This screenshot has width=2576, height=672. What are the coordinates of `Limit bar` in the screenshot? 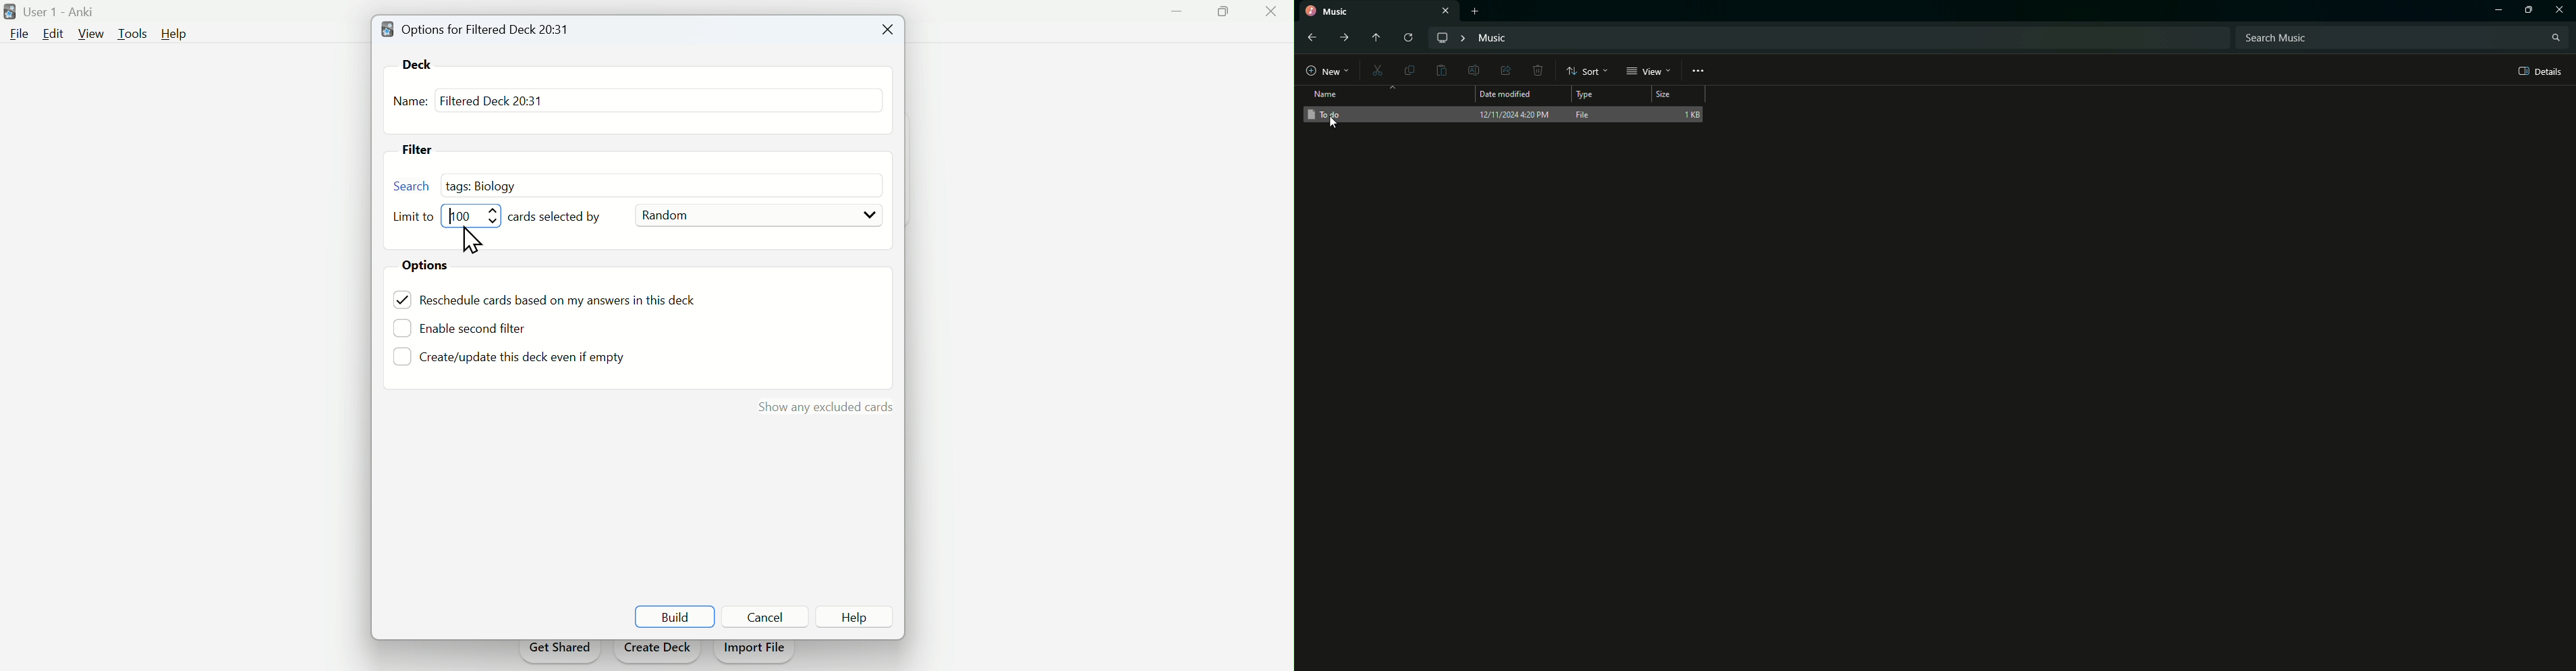 It's located at (474, 215).